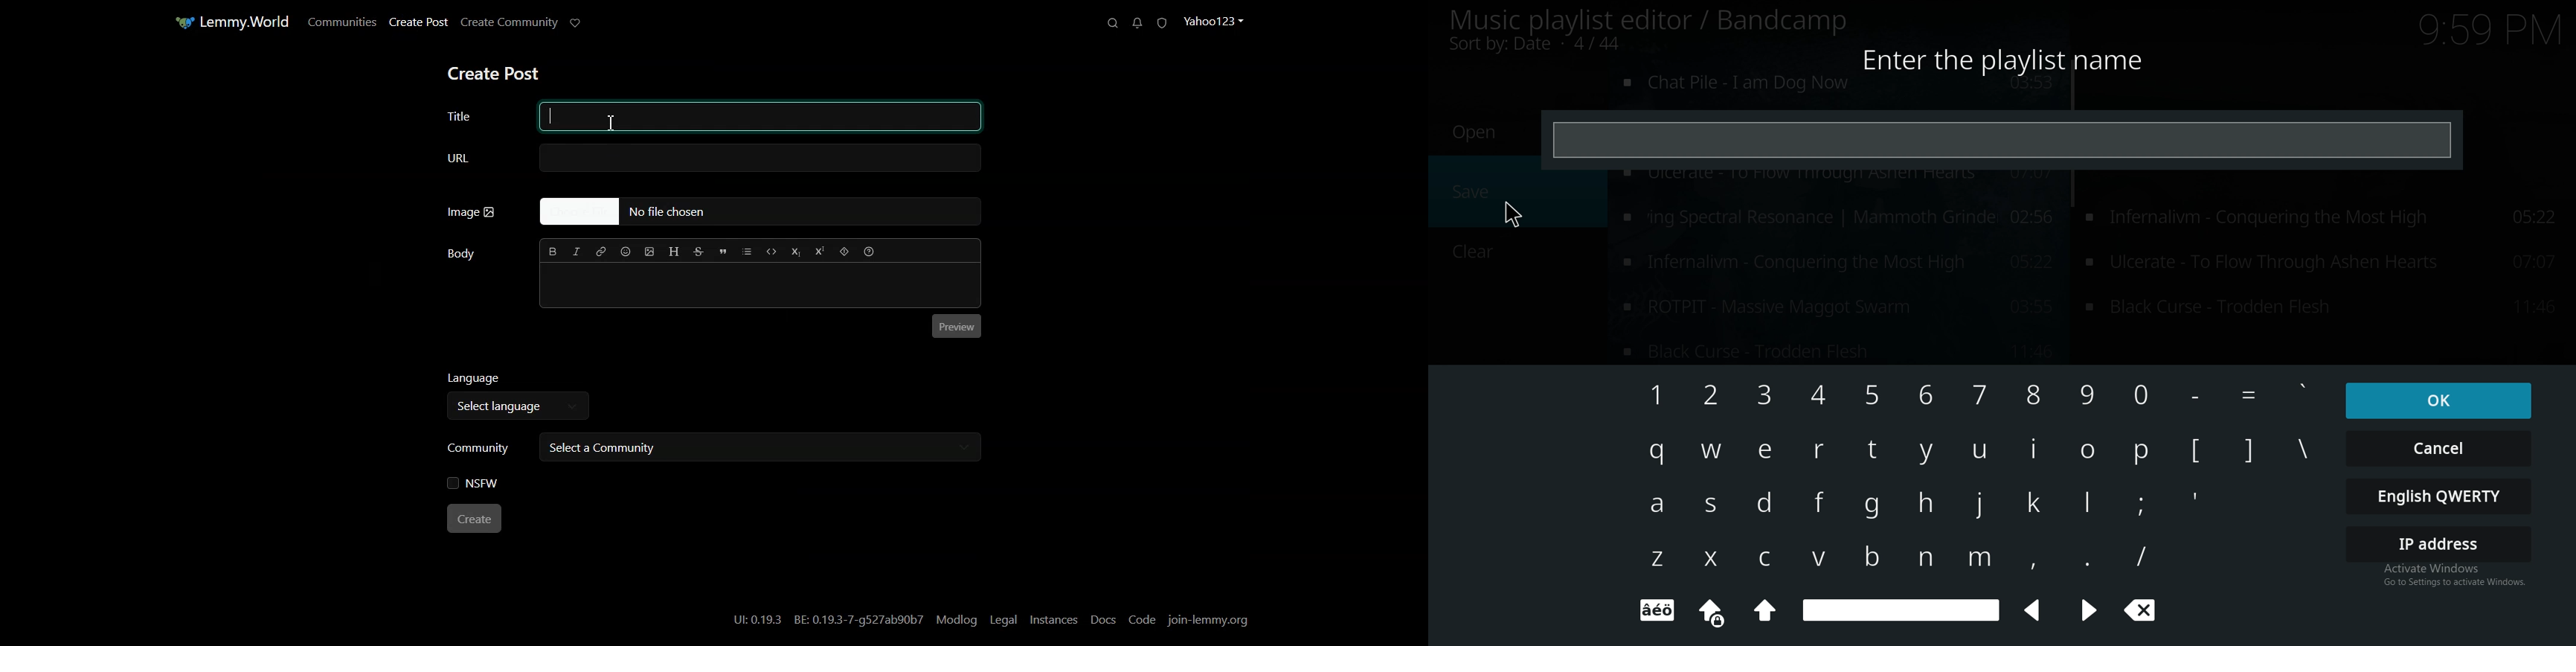 The image size is (2576, 672). Describe the element at coordinates (1108, 22) in the screenshot. I see `Search` at that location.